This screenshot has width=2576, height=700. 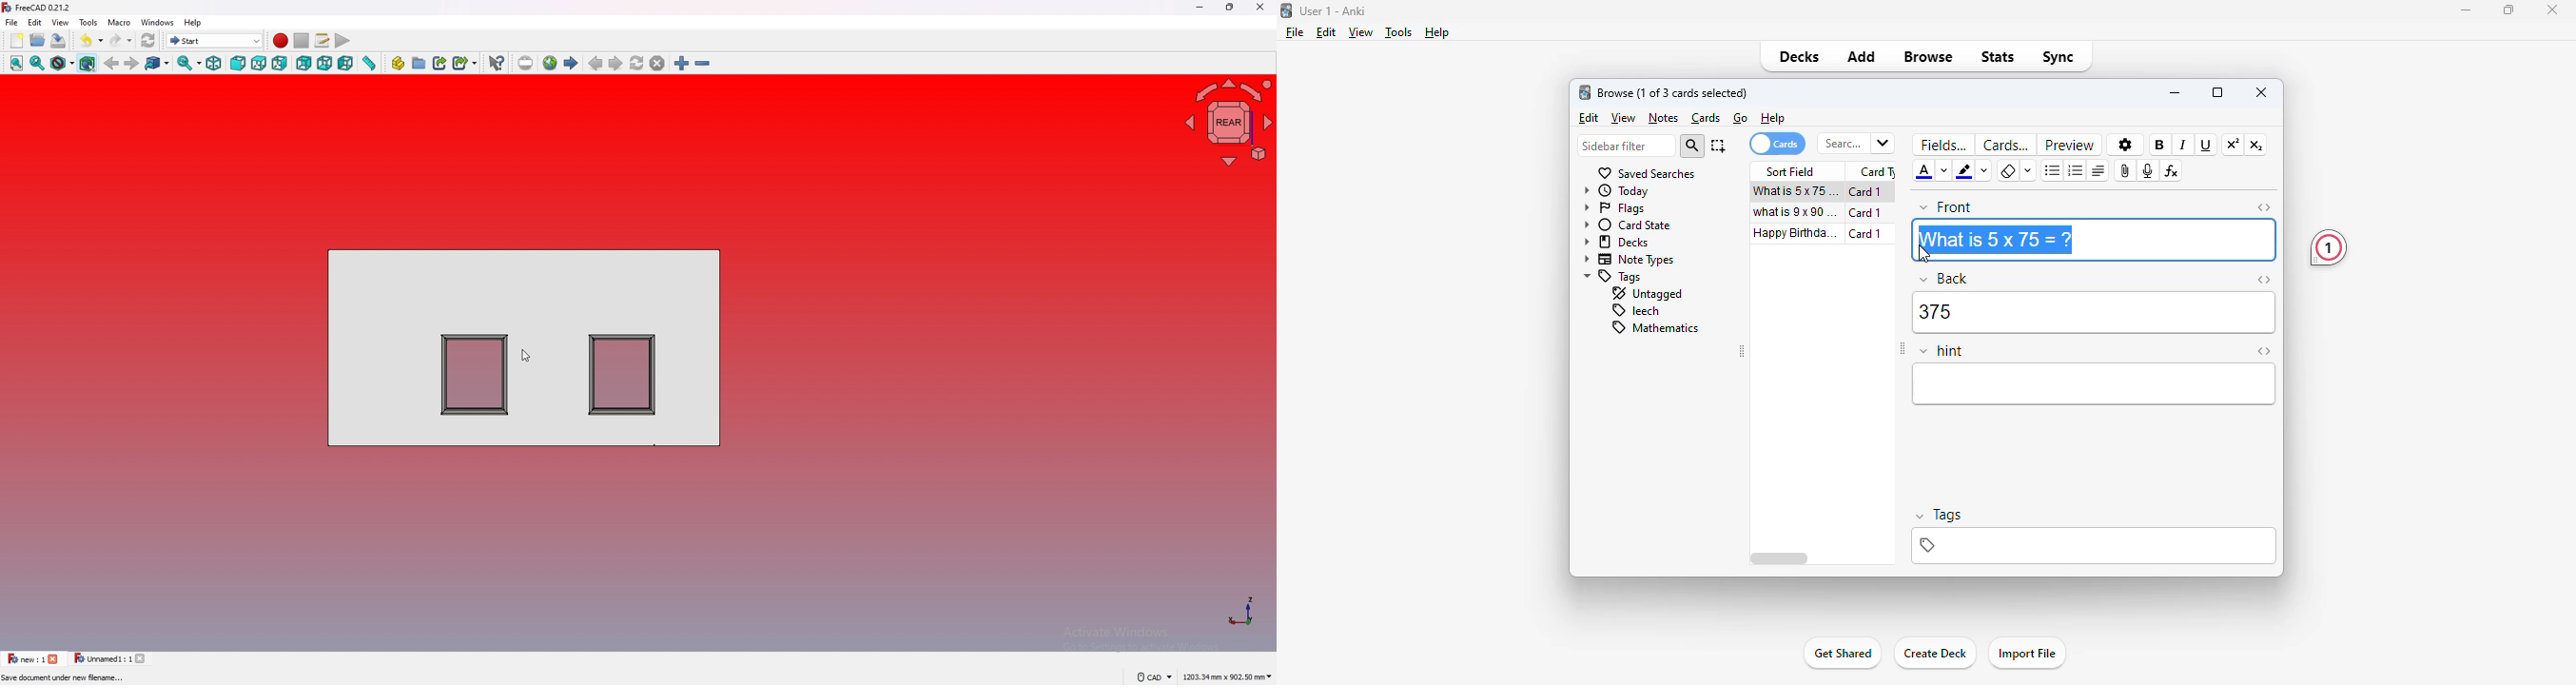 I want to click on subscript, so click(x=2256, y=146).